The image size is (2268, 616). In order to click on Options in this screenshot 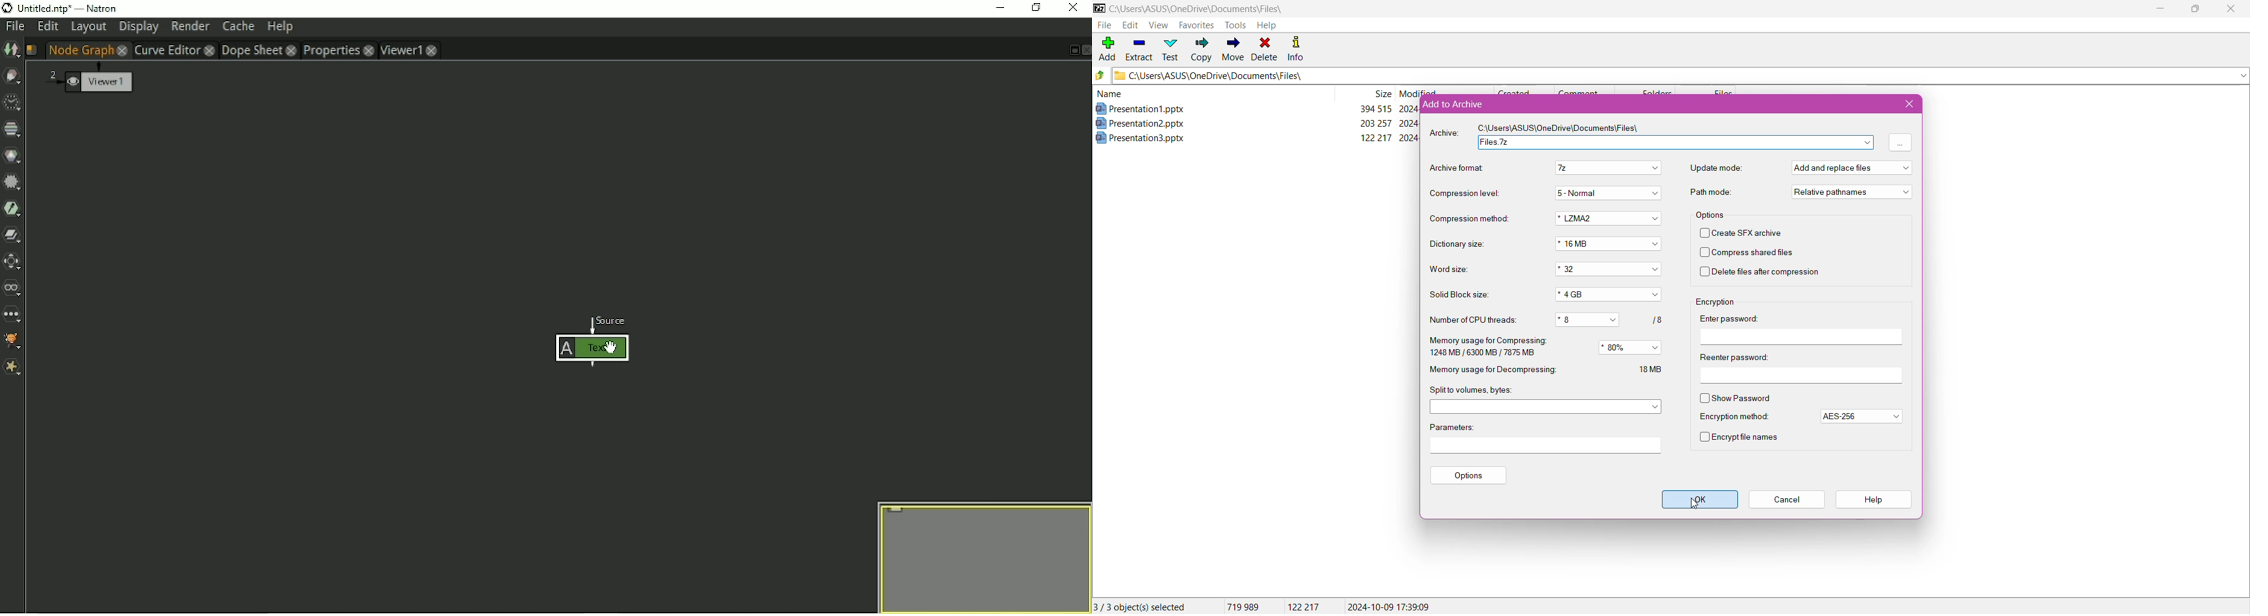, I will do `click(1470, 474)`.